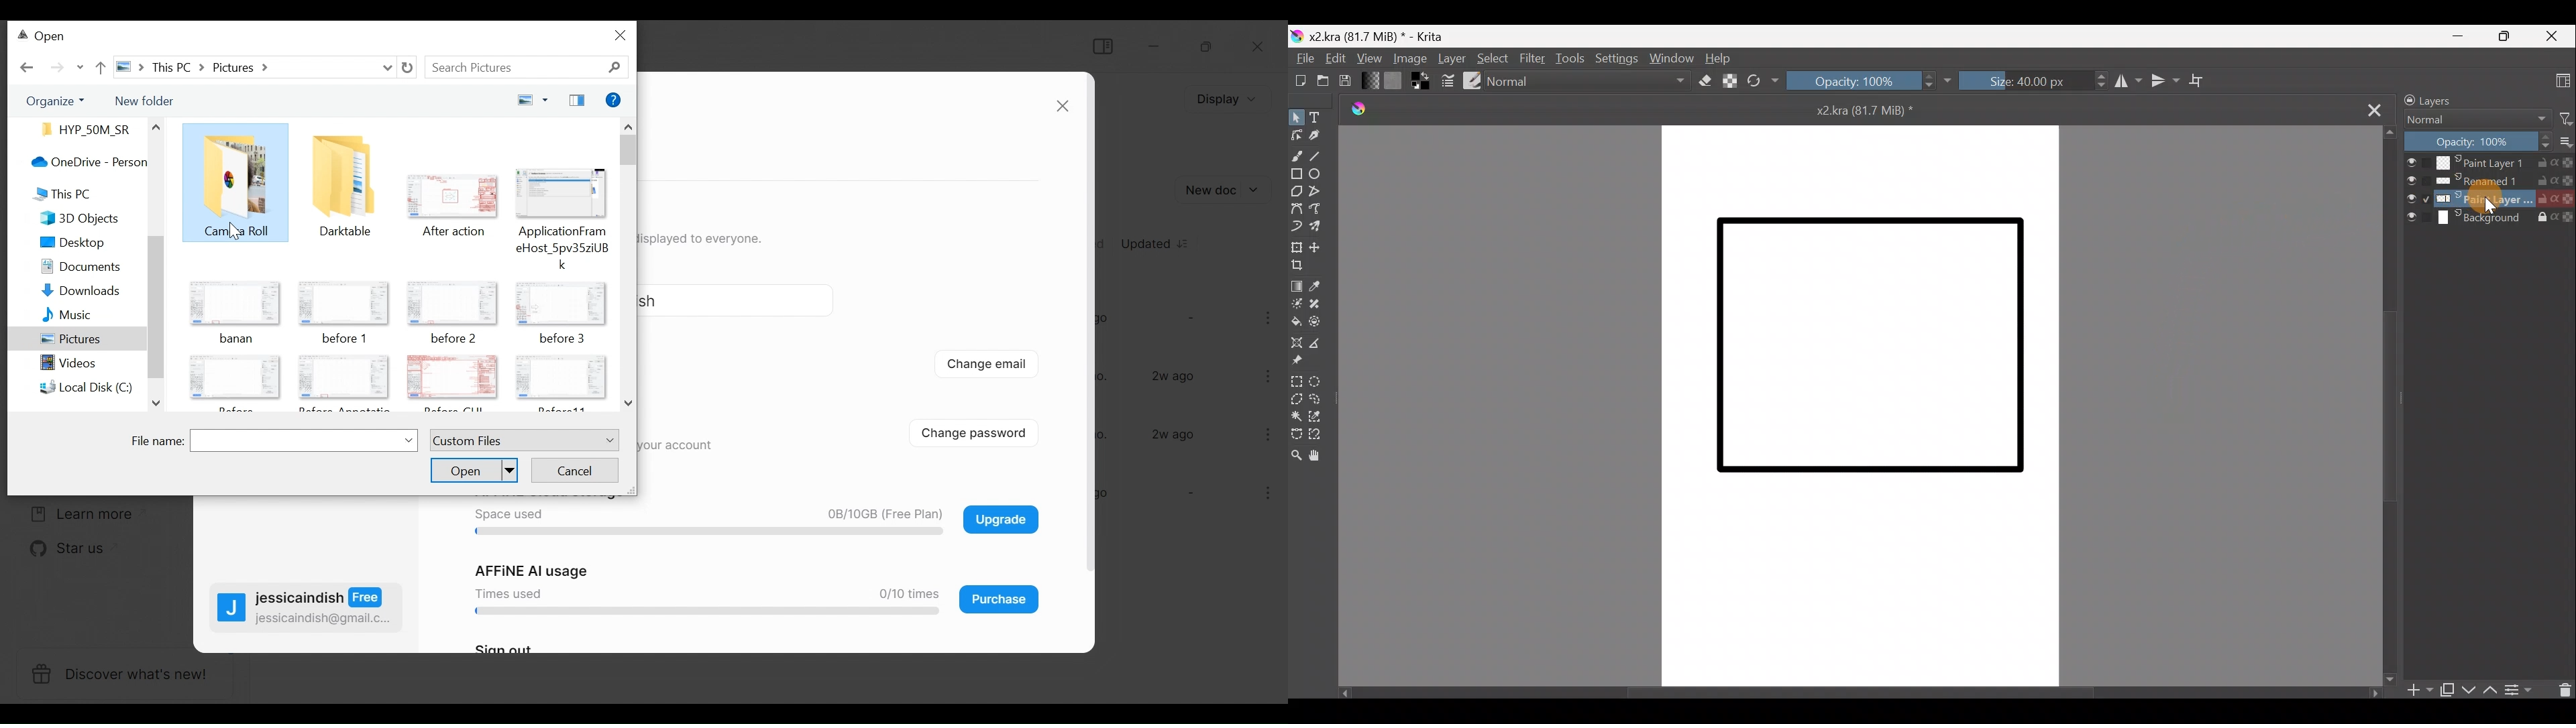 The width and height of the screenshot is (2576, 728). I want to click on 2w ago, so click(1175, 377).